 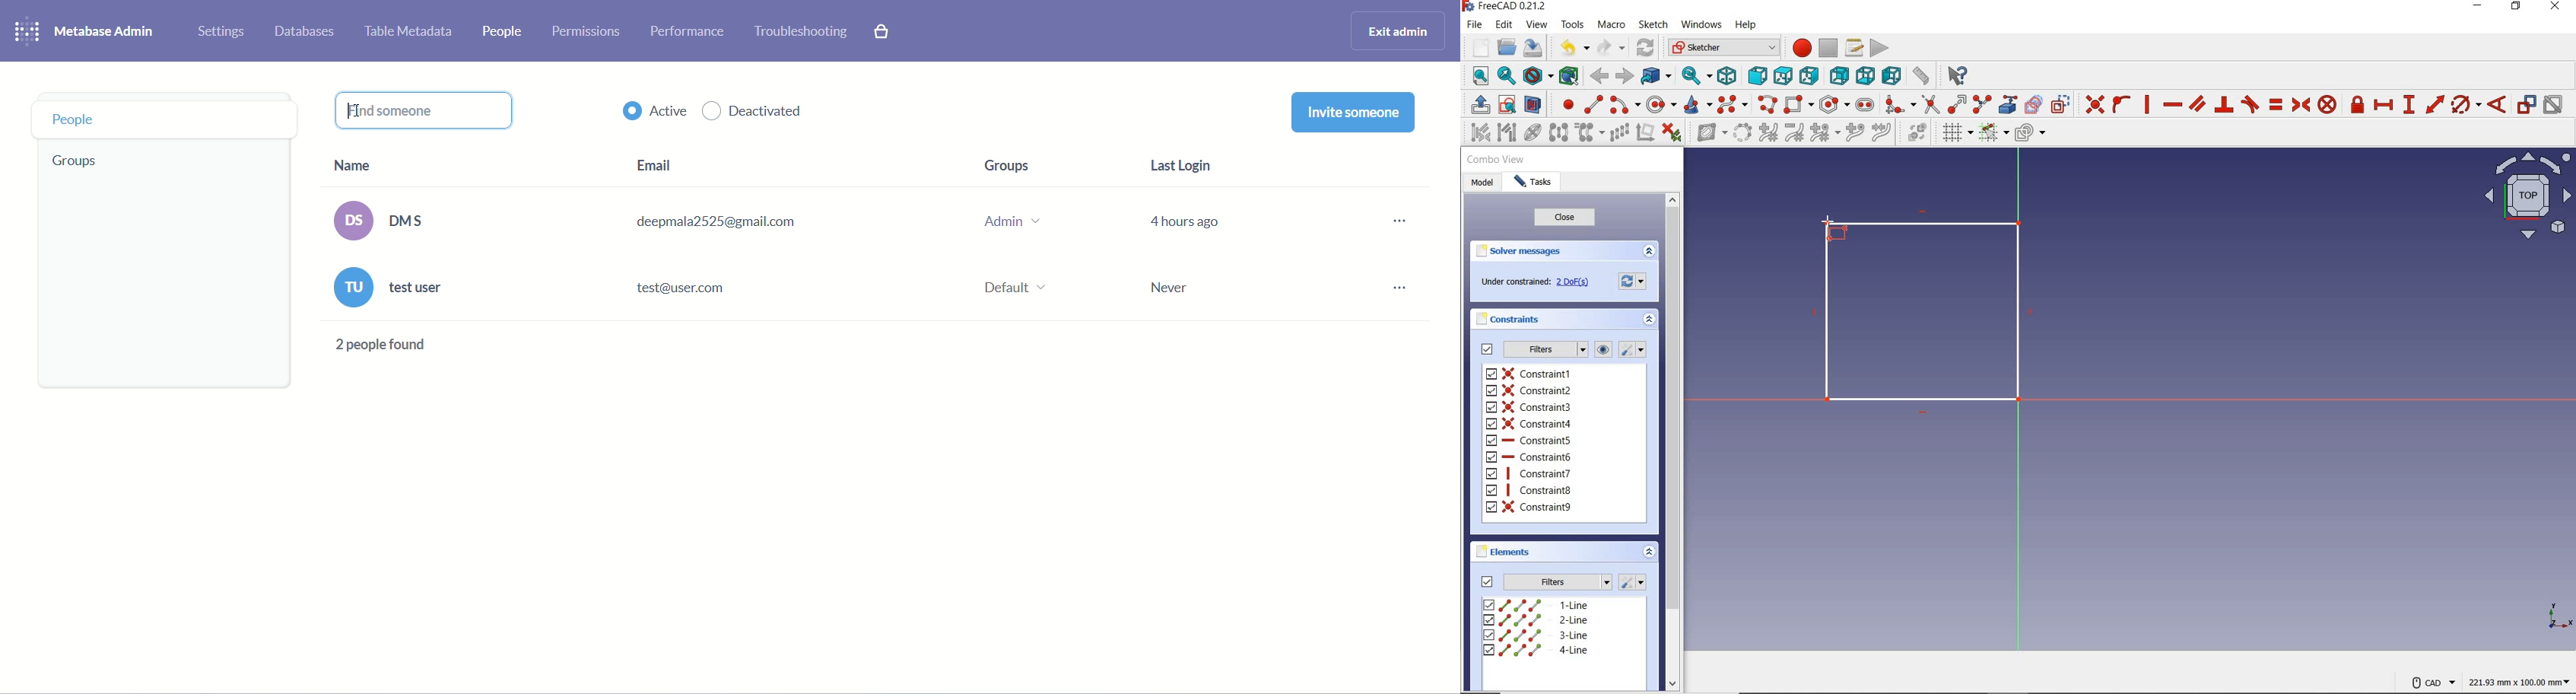 What do you see at coordinates (1865, 75) in the screenshot?
I see `bottom` at bounding box center [1865, 75].